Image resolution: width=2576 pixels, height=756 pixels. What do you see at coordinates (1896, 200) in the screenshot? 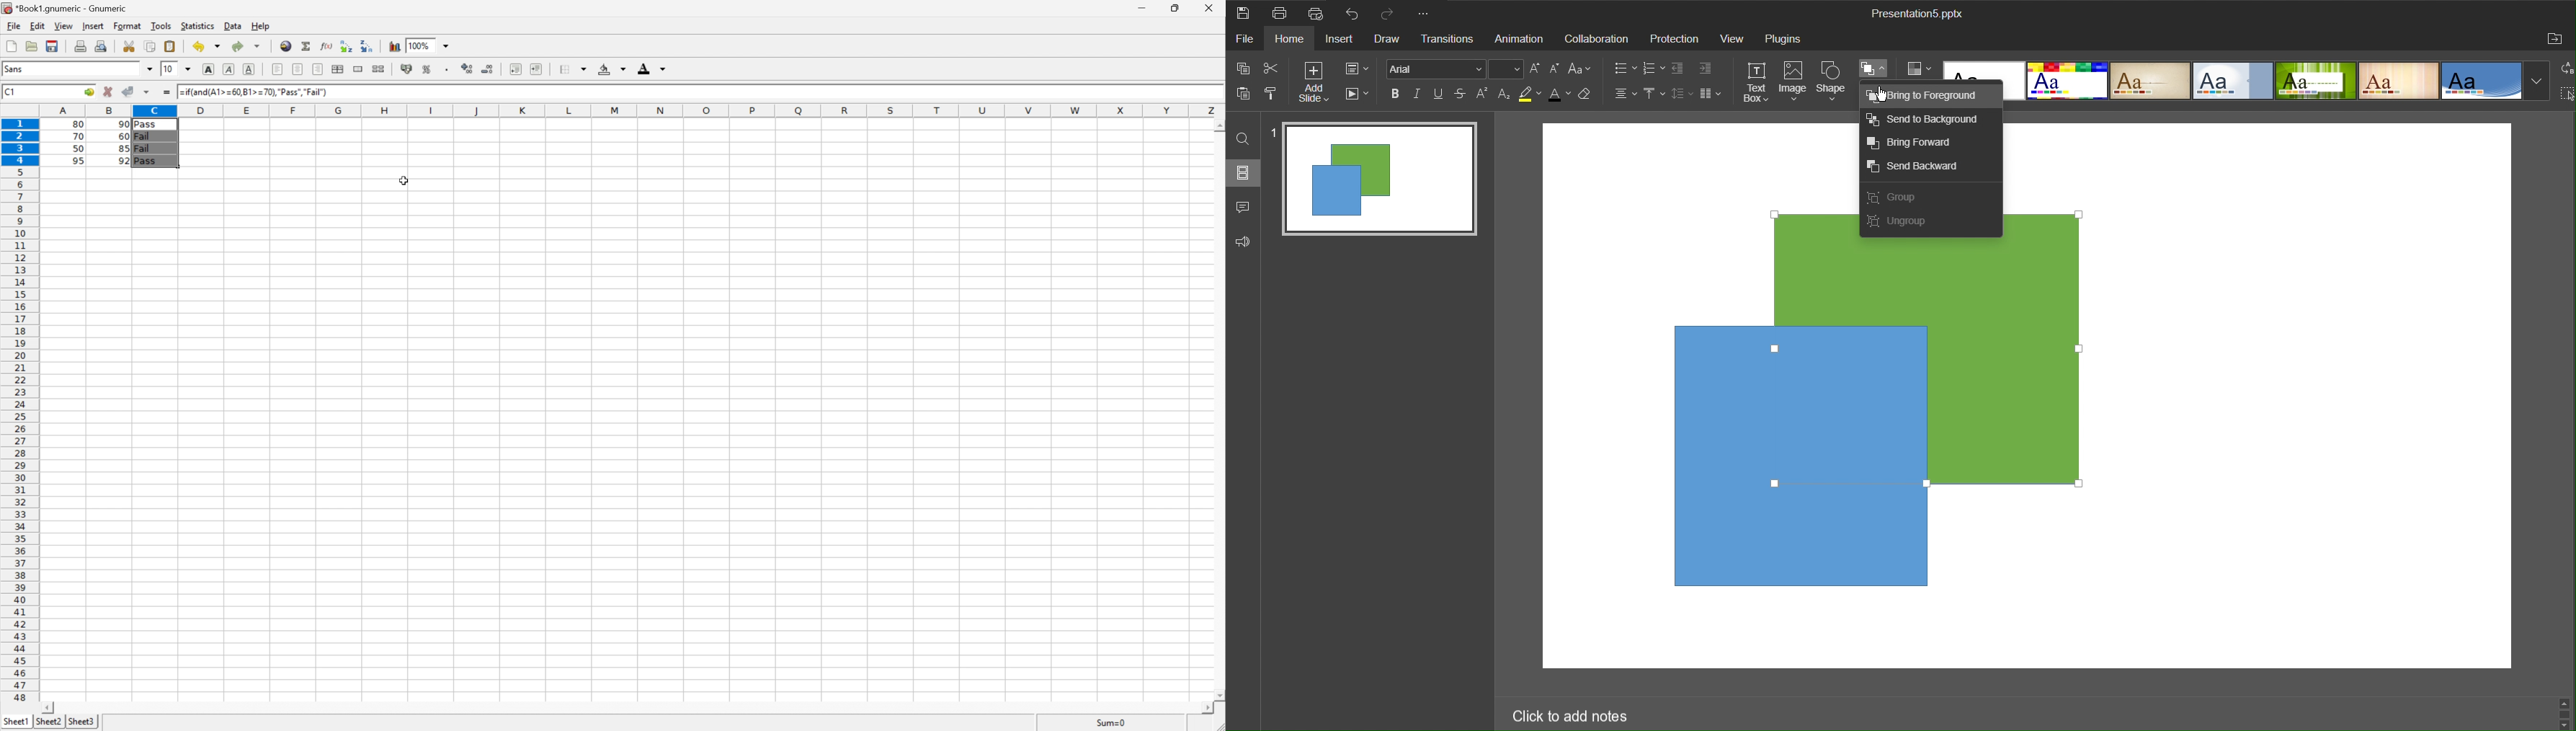
I see `Group` at bounding box center [1896, 200].